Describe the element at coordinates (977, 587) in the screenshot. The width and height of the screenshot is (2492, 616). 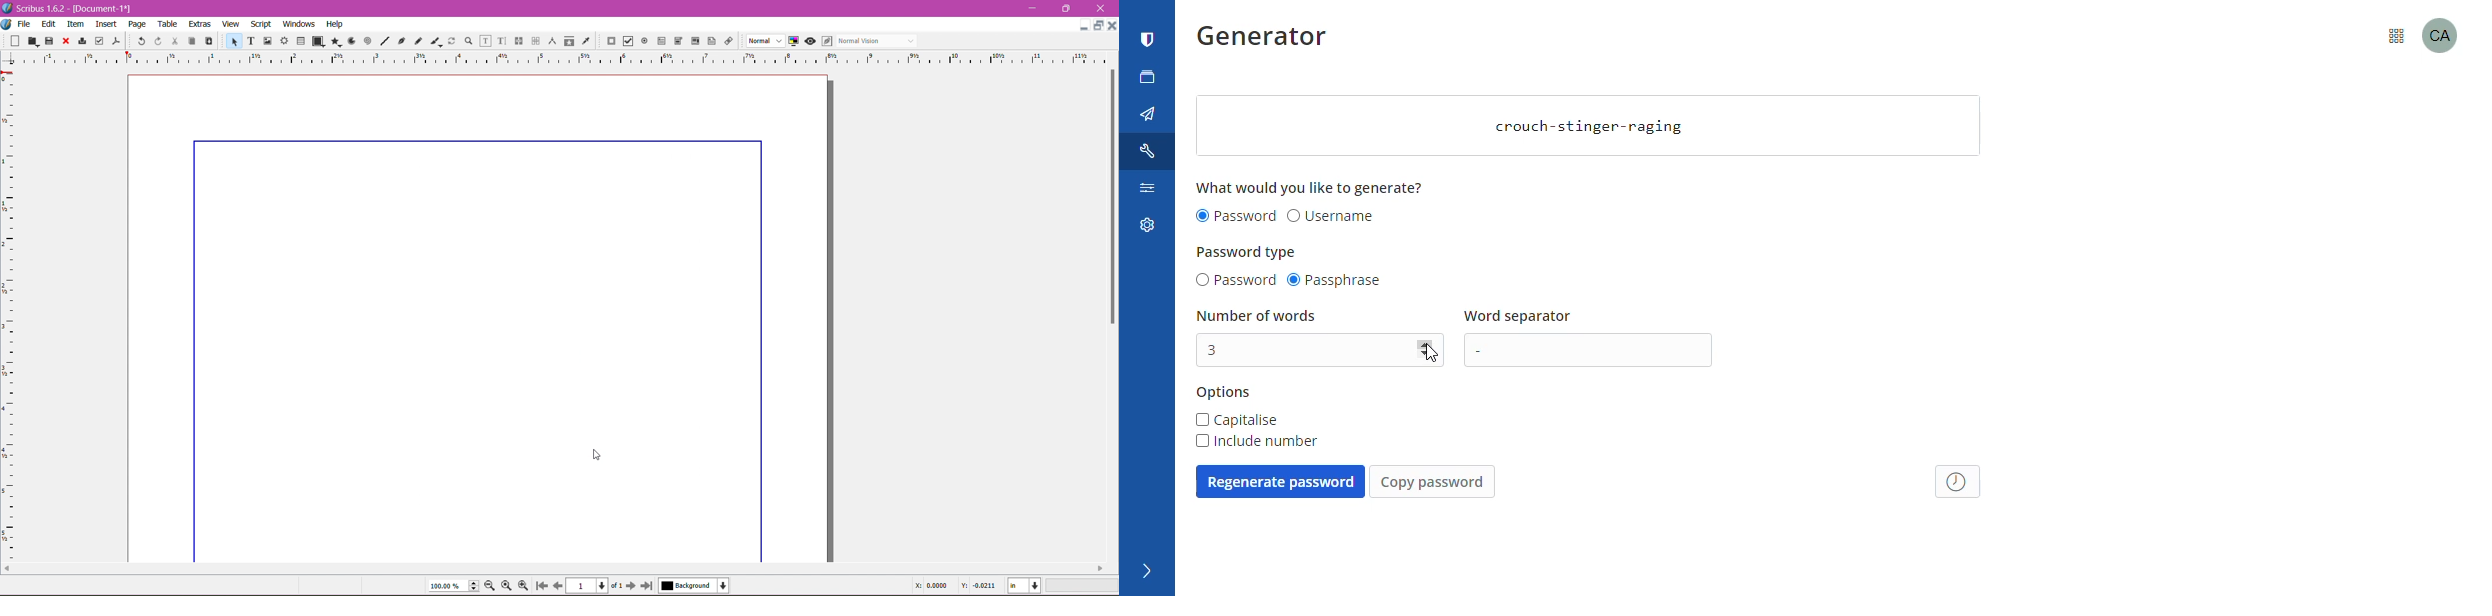
I see `Cursor Coordinate -Y ` at that location.